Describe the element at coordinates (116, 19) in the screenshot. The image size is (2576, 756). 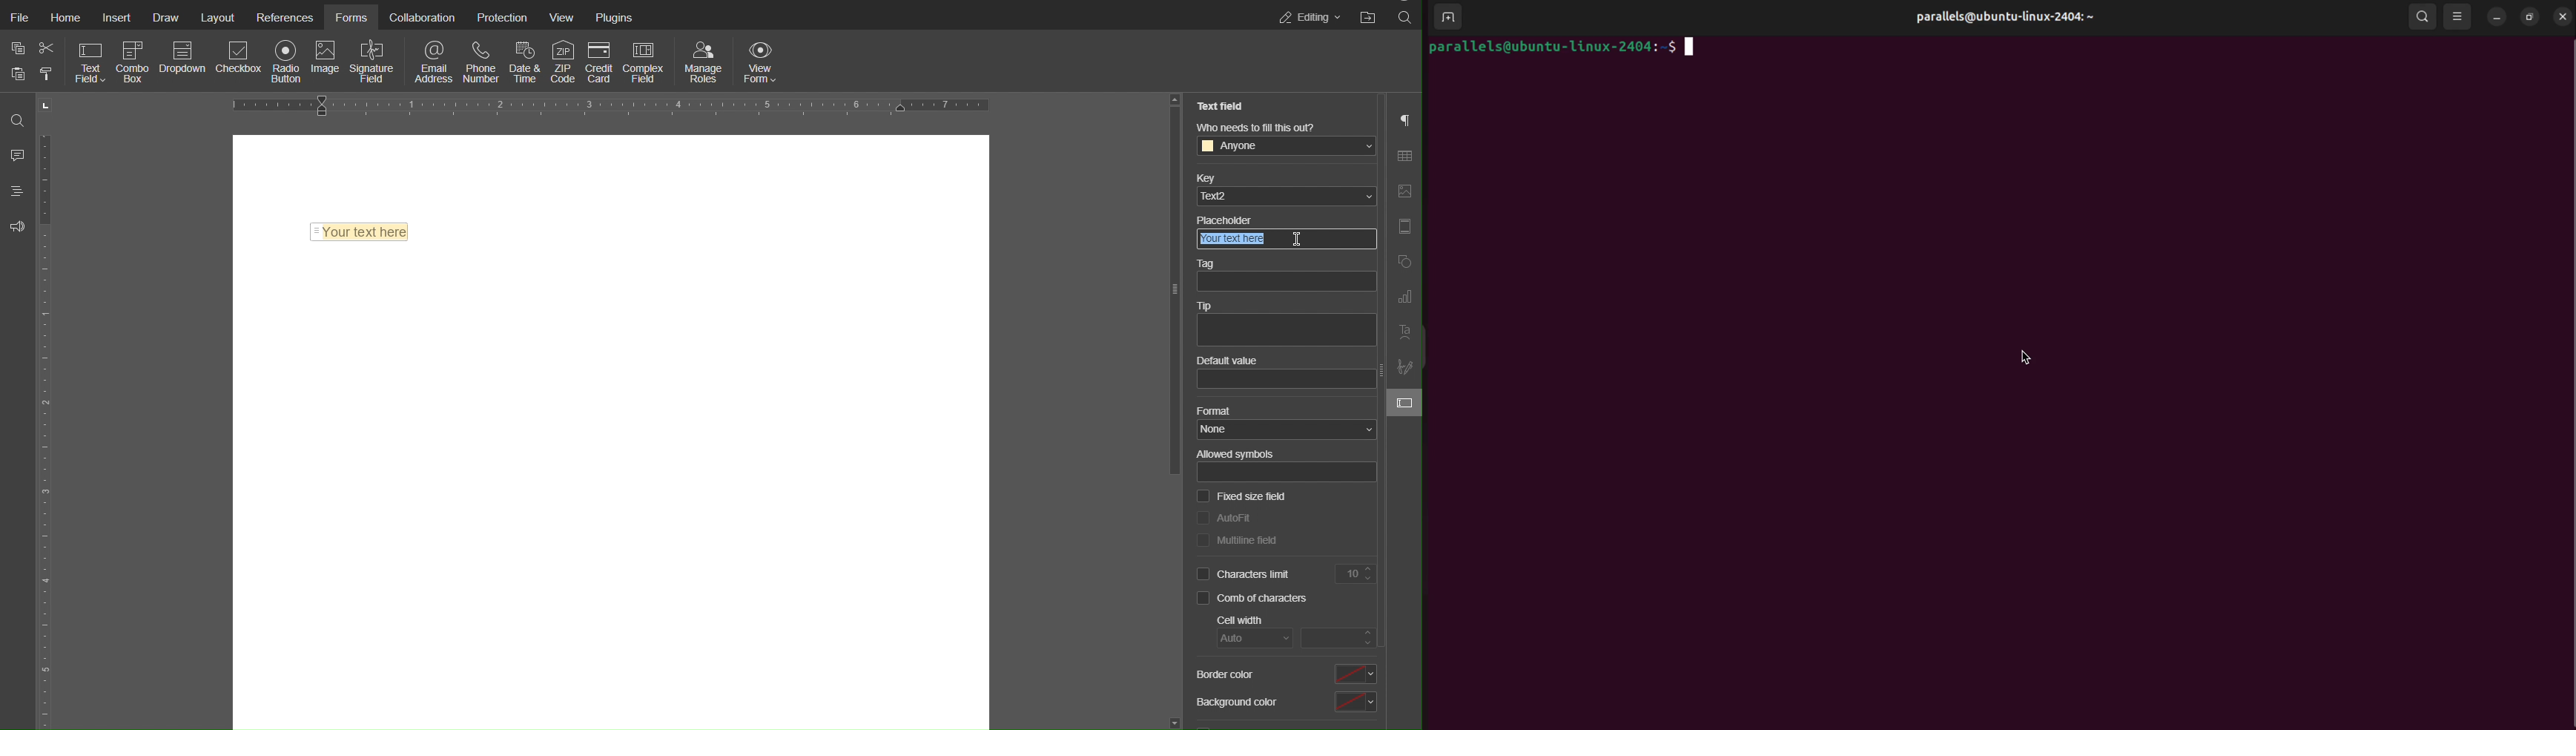
I see `Insert ` at that location.